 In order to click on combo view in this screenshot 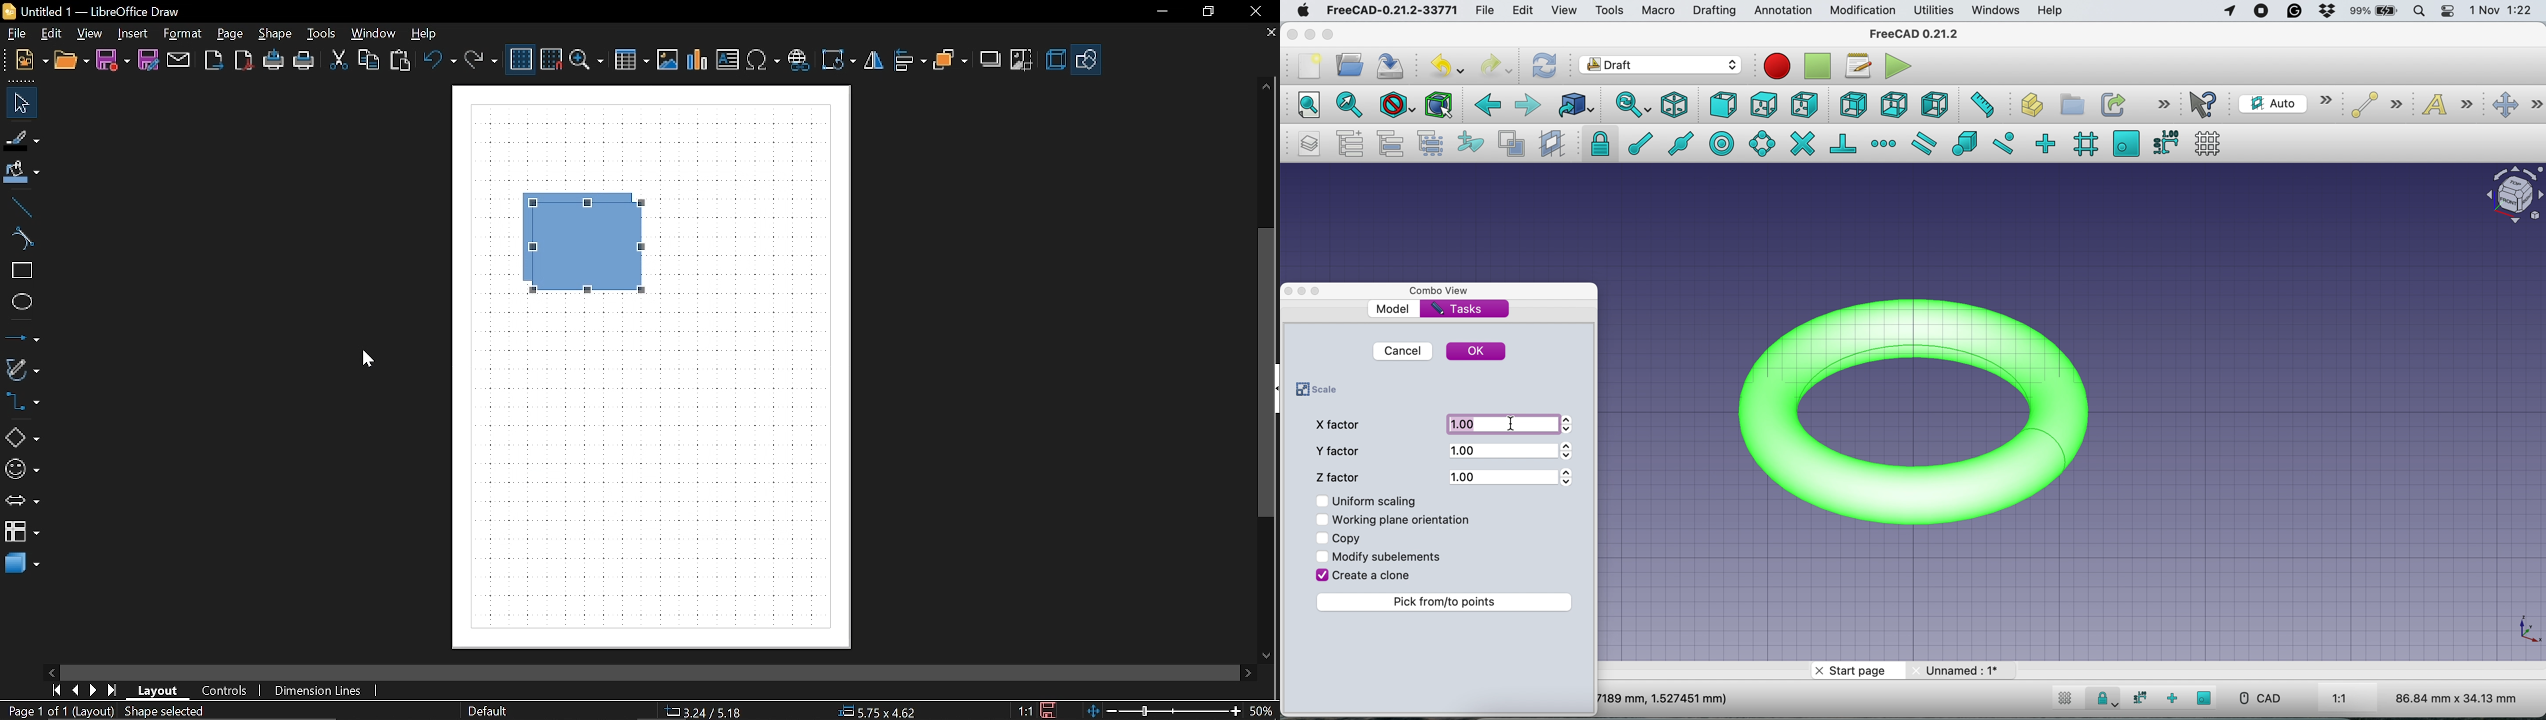, I will do `click(1446, 291)`.